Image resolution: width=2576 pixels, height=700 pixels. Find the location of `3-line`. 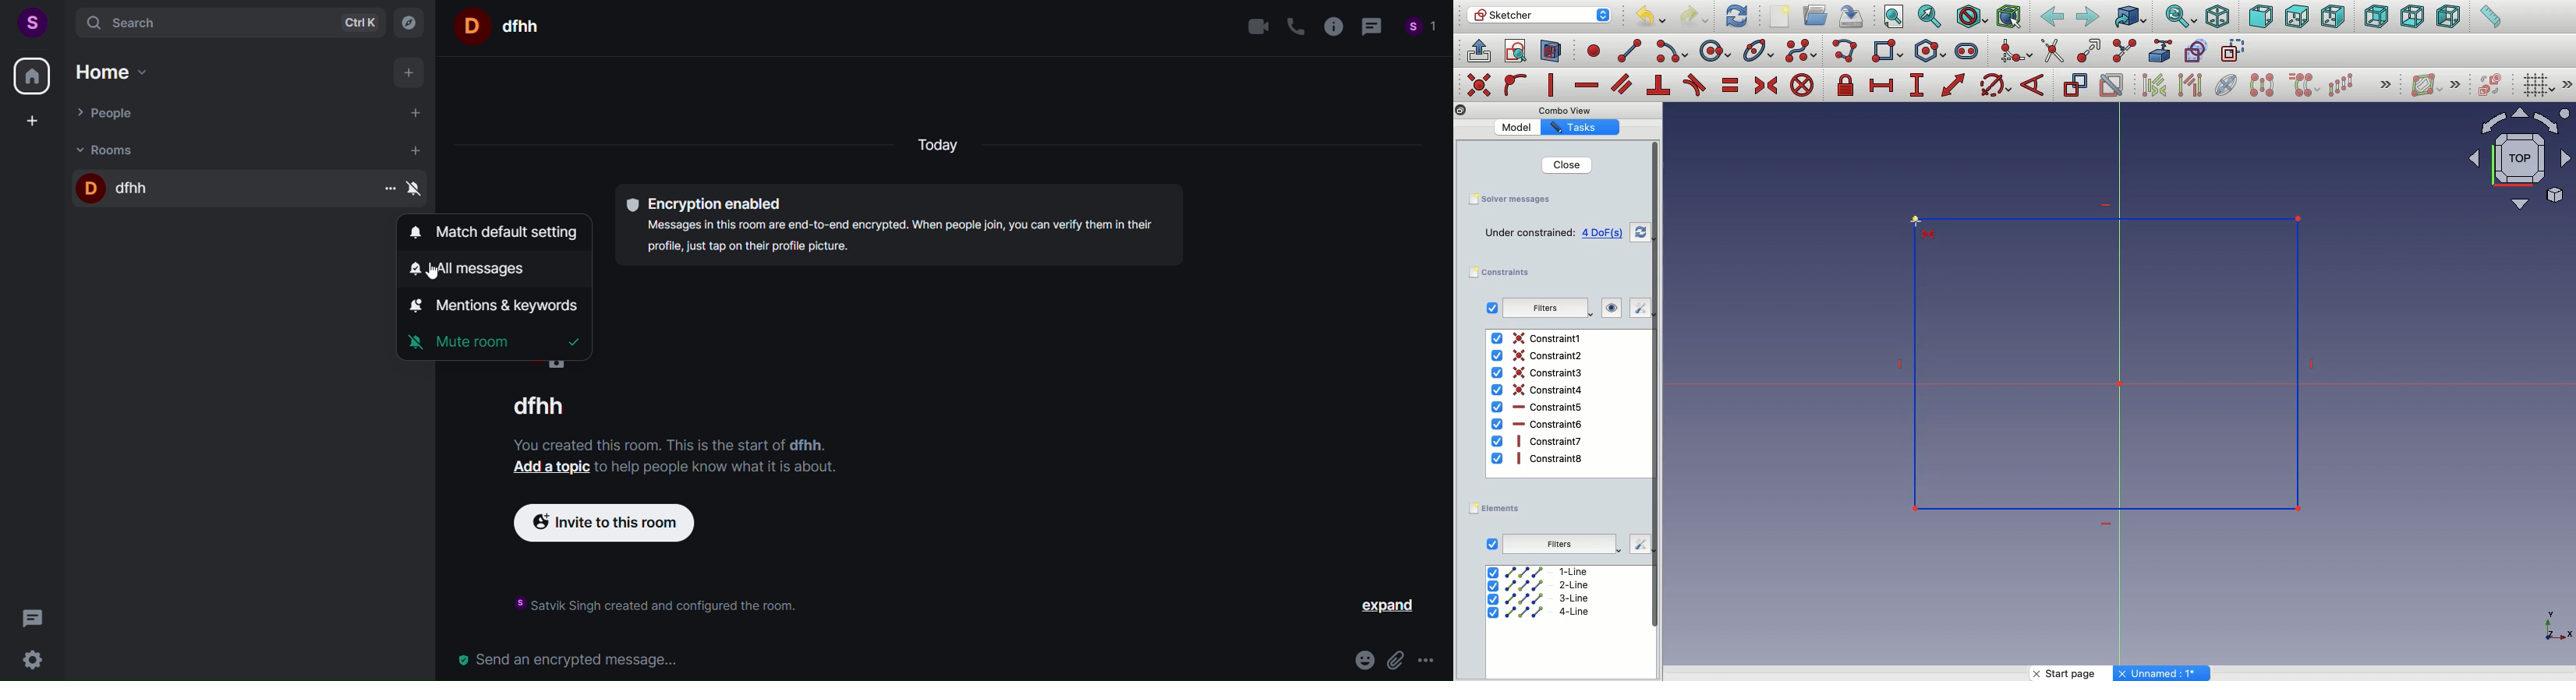

3-line is located at coordinates (1540, 599).